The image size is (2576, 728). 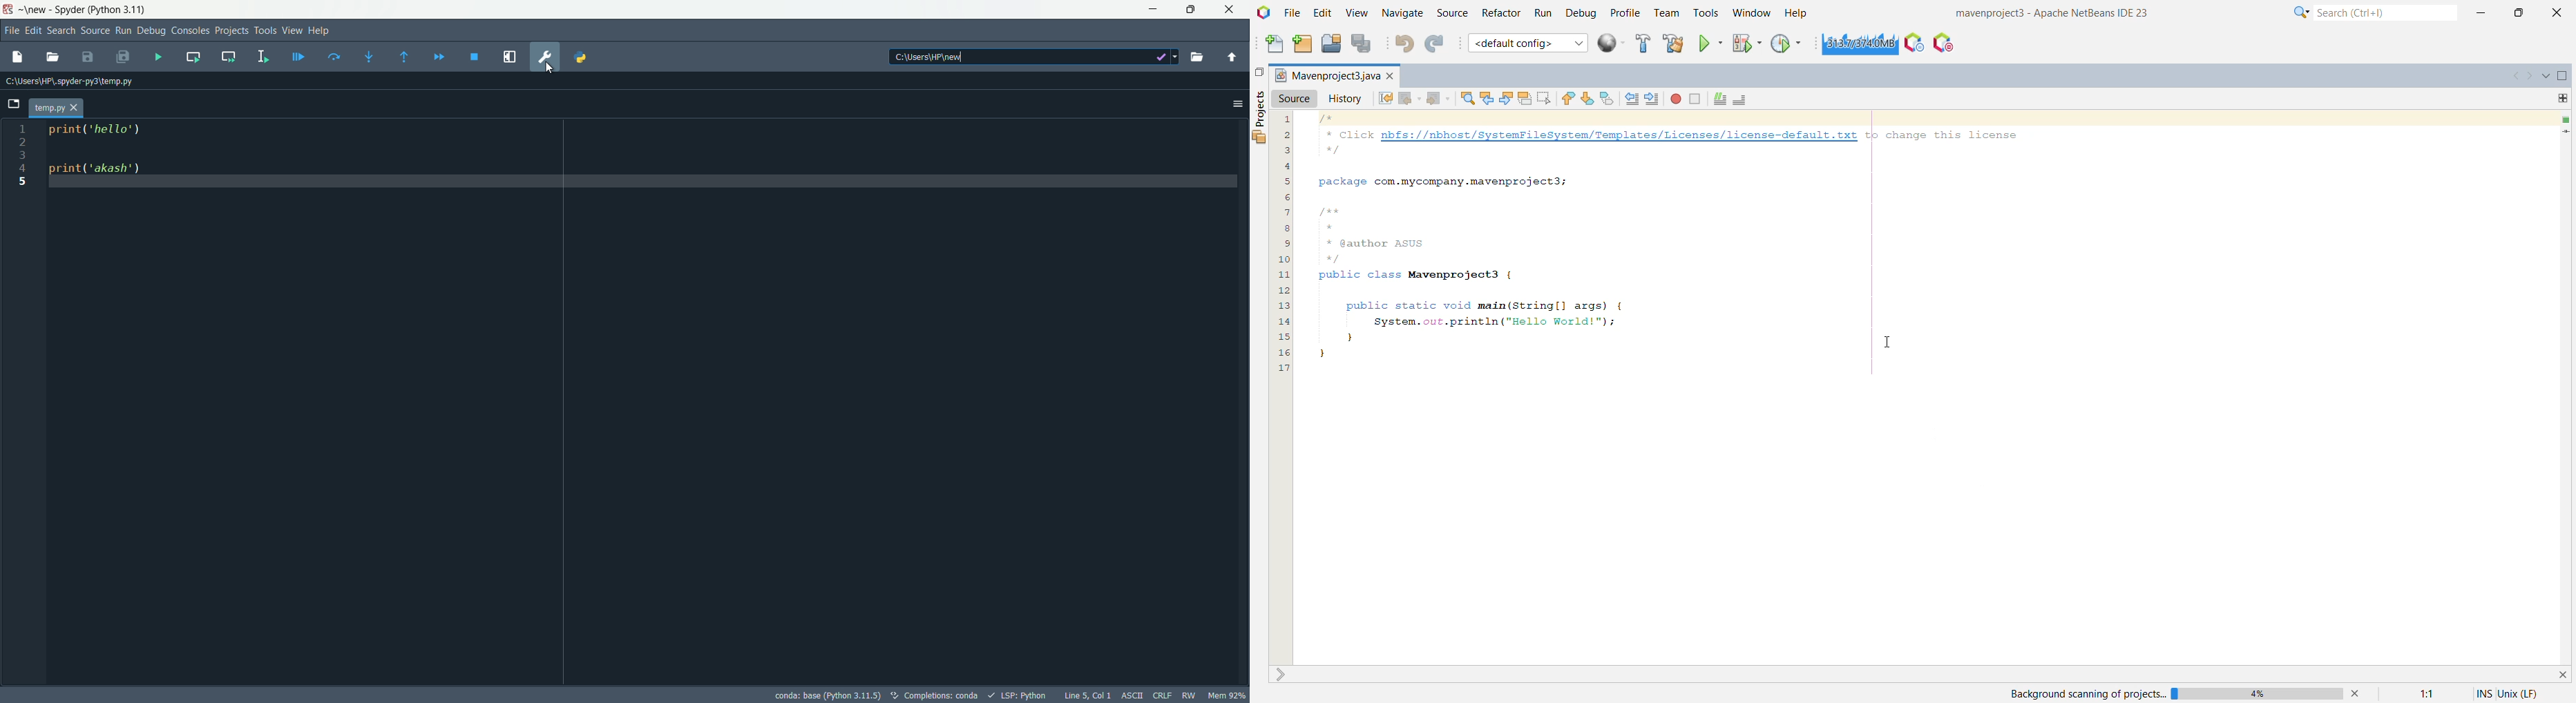 What do you see at coordinates (1357, 15) in the screenshot?
I see `View` at bounding box center [1357, 15].